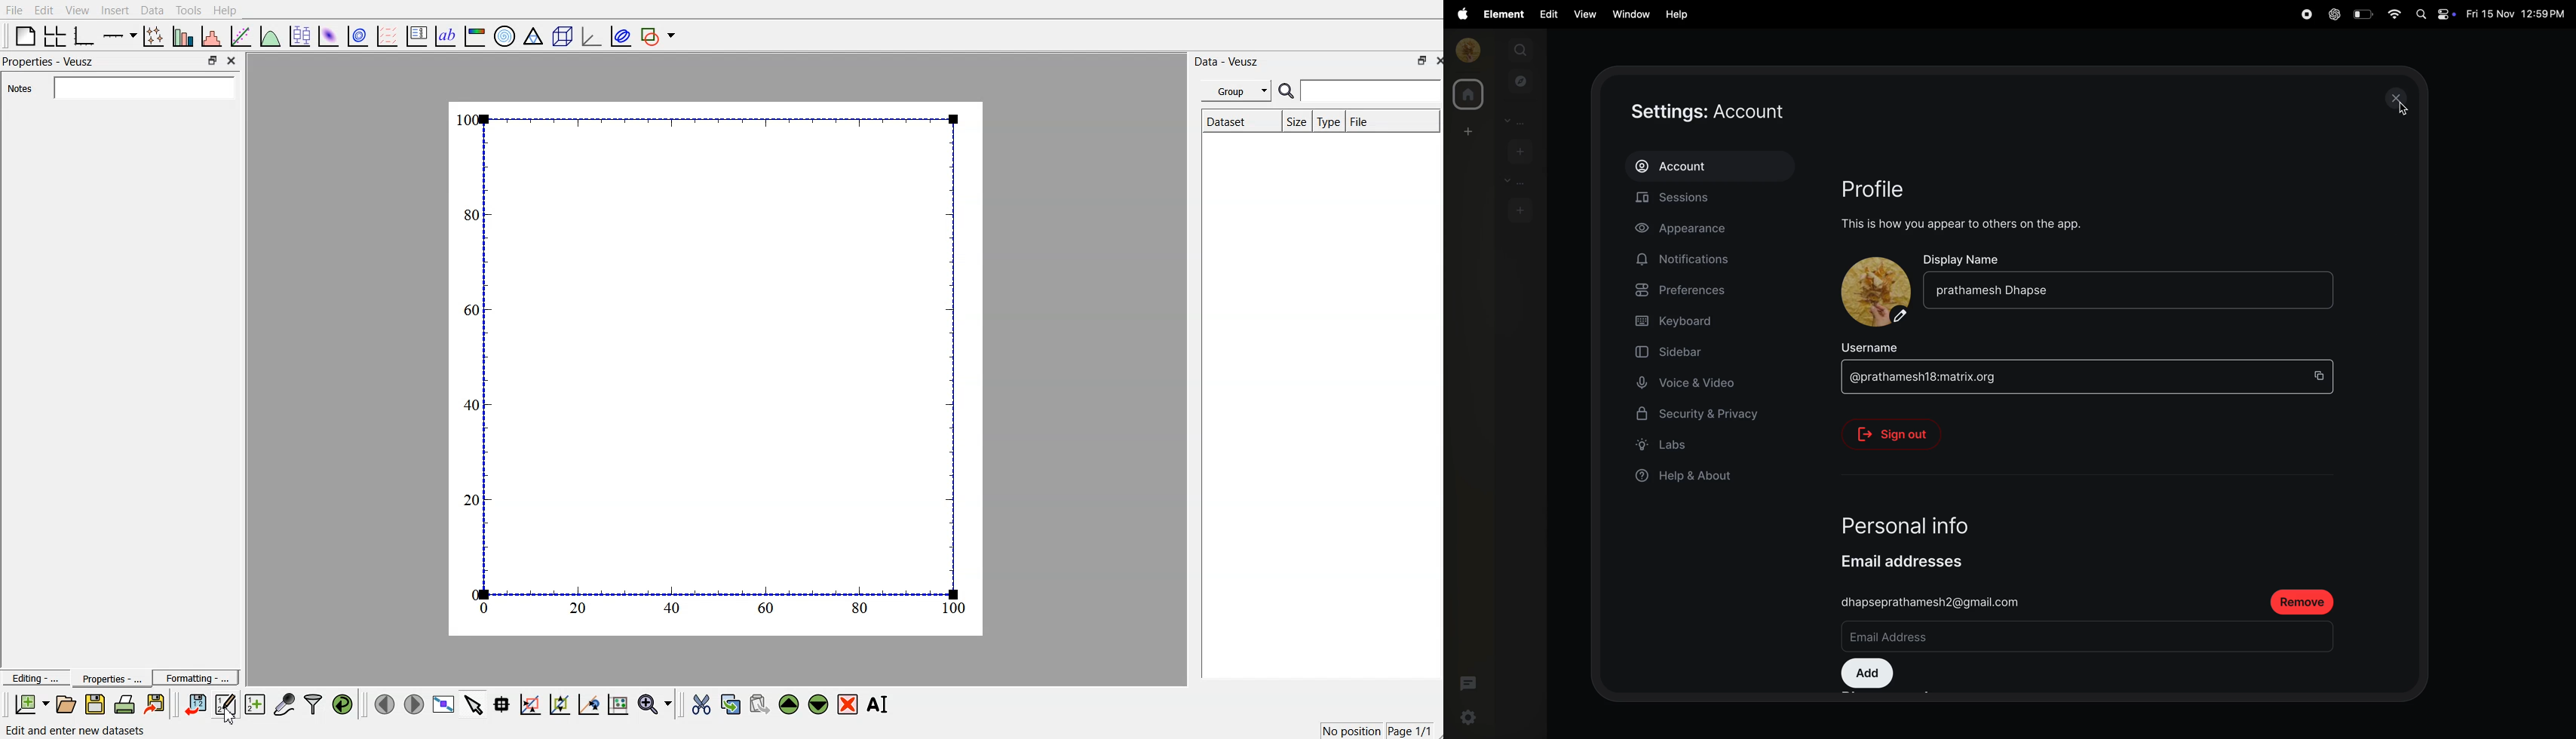 The image size is (2576, 756). What do you see at coordinates (2400, 98) in the screenshot?
I see `close` at bounding box center [2400, 98].